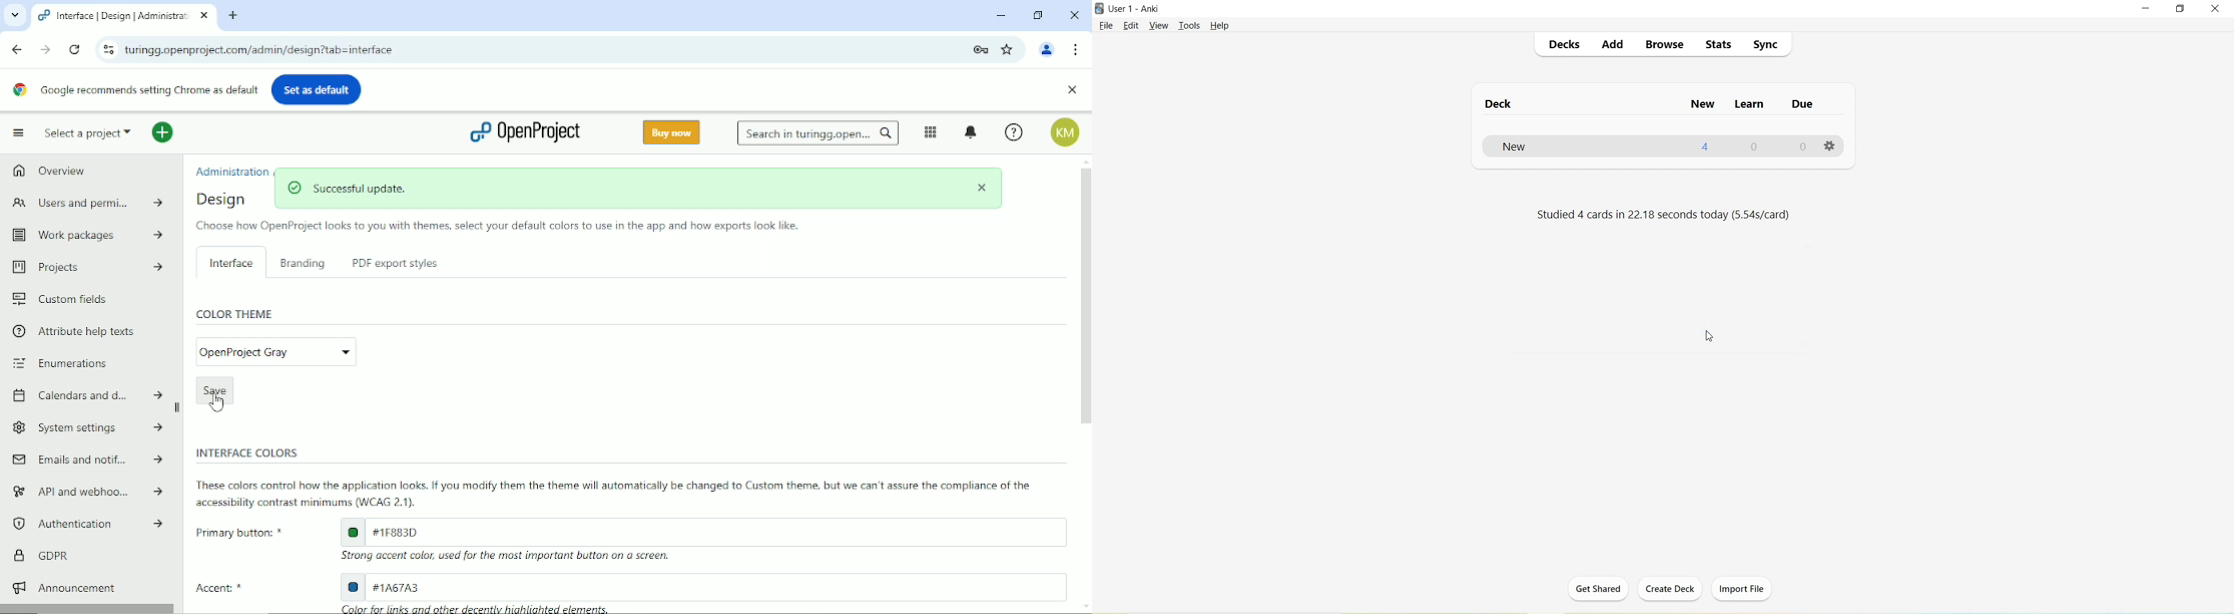 This screenshot has height=616, width=2240. What do you see at coordinates (1708, 336) in the screenshot?
I see `Cursor` at bounding box center [1708, 336].